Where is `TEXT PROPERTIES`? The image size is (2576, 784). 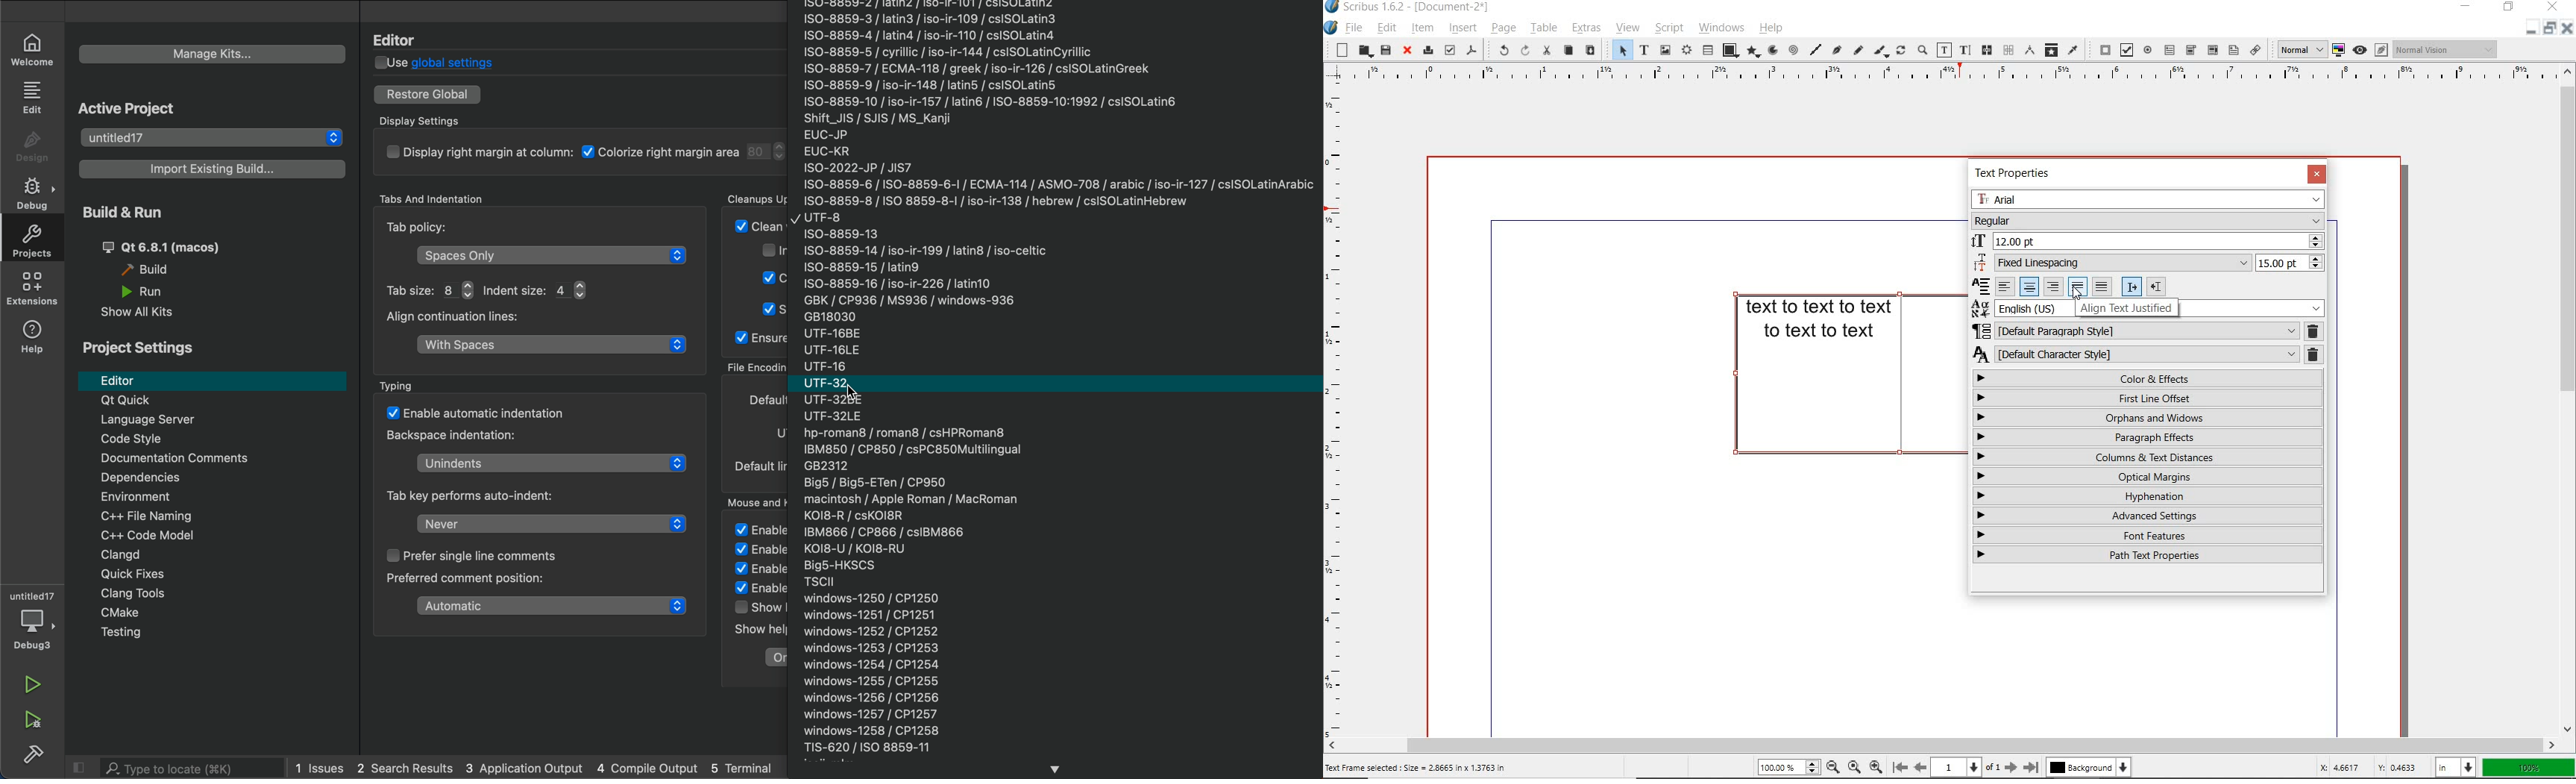 TEXT PROPERTIES is located at coordinates (2015, 173).